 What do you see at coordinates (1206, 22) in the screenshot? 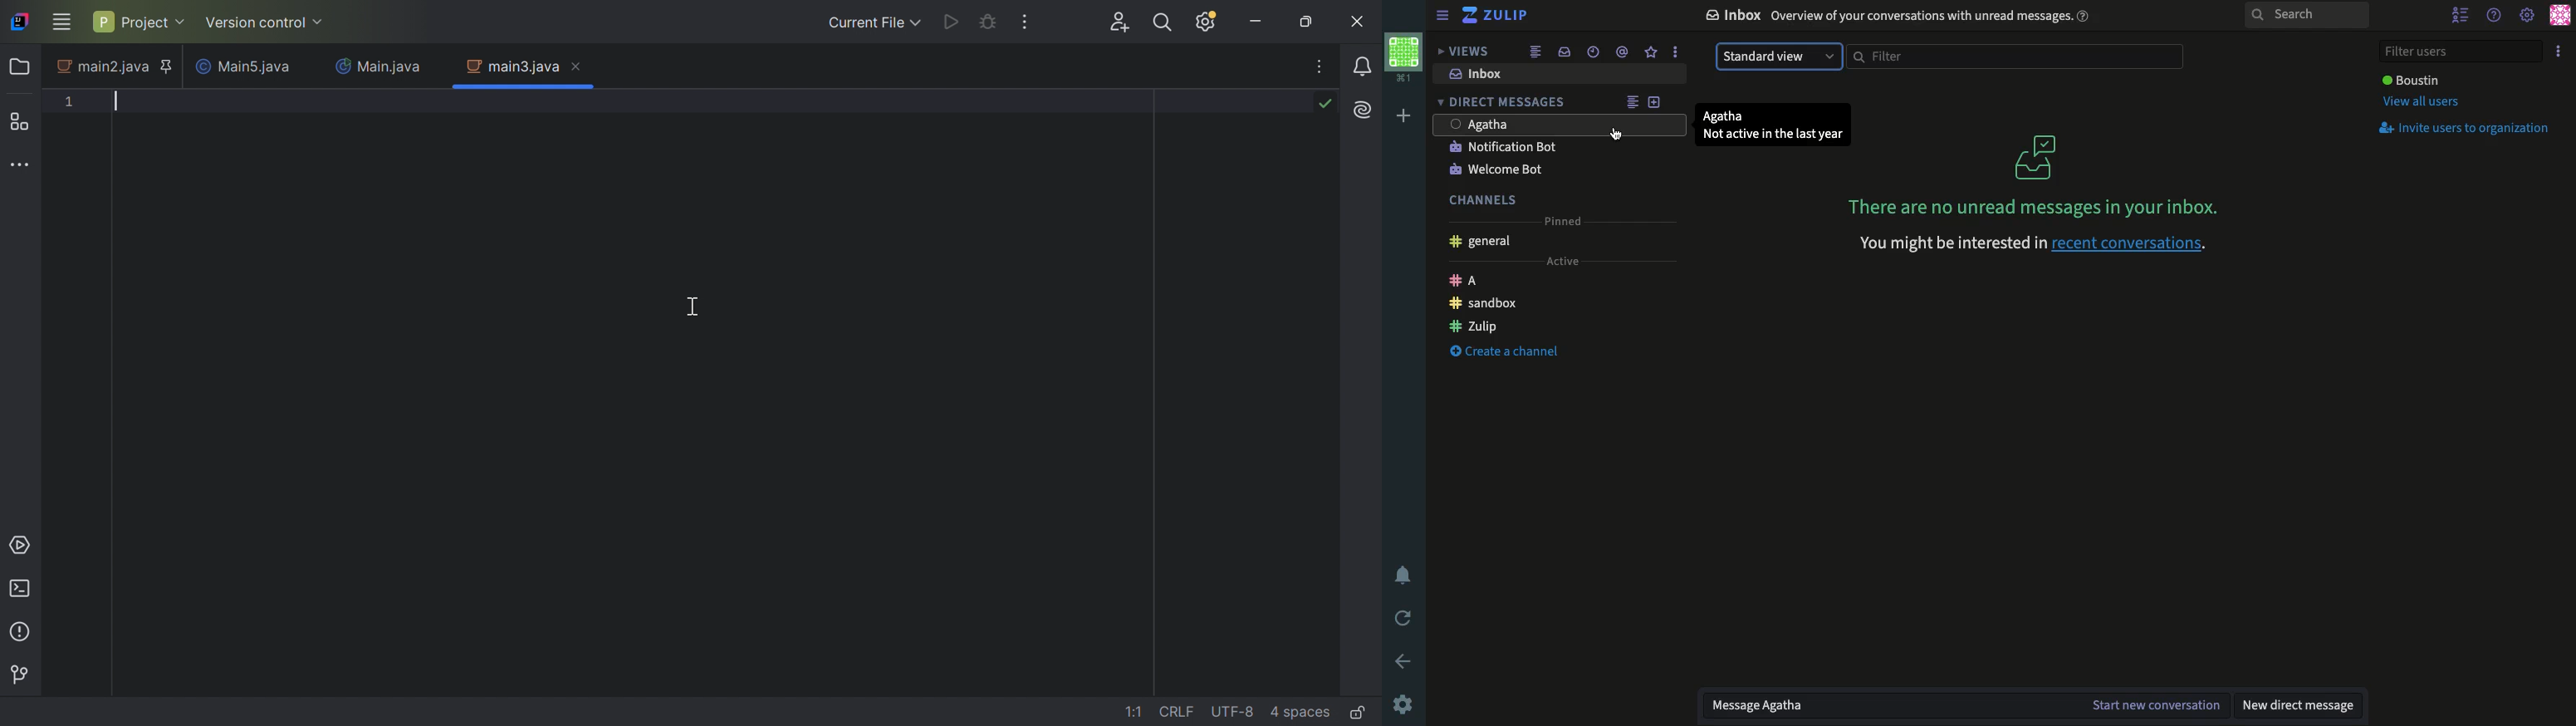
I see `Updates available. IDE and Project Settings.` at bounding box center [1206, 22].